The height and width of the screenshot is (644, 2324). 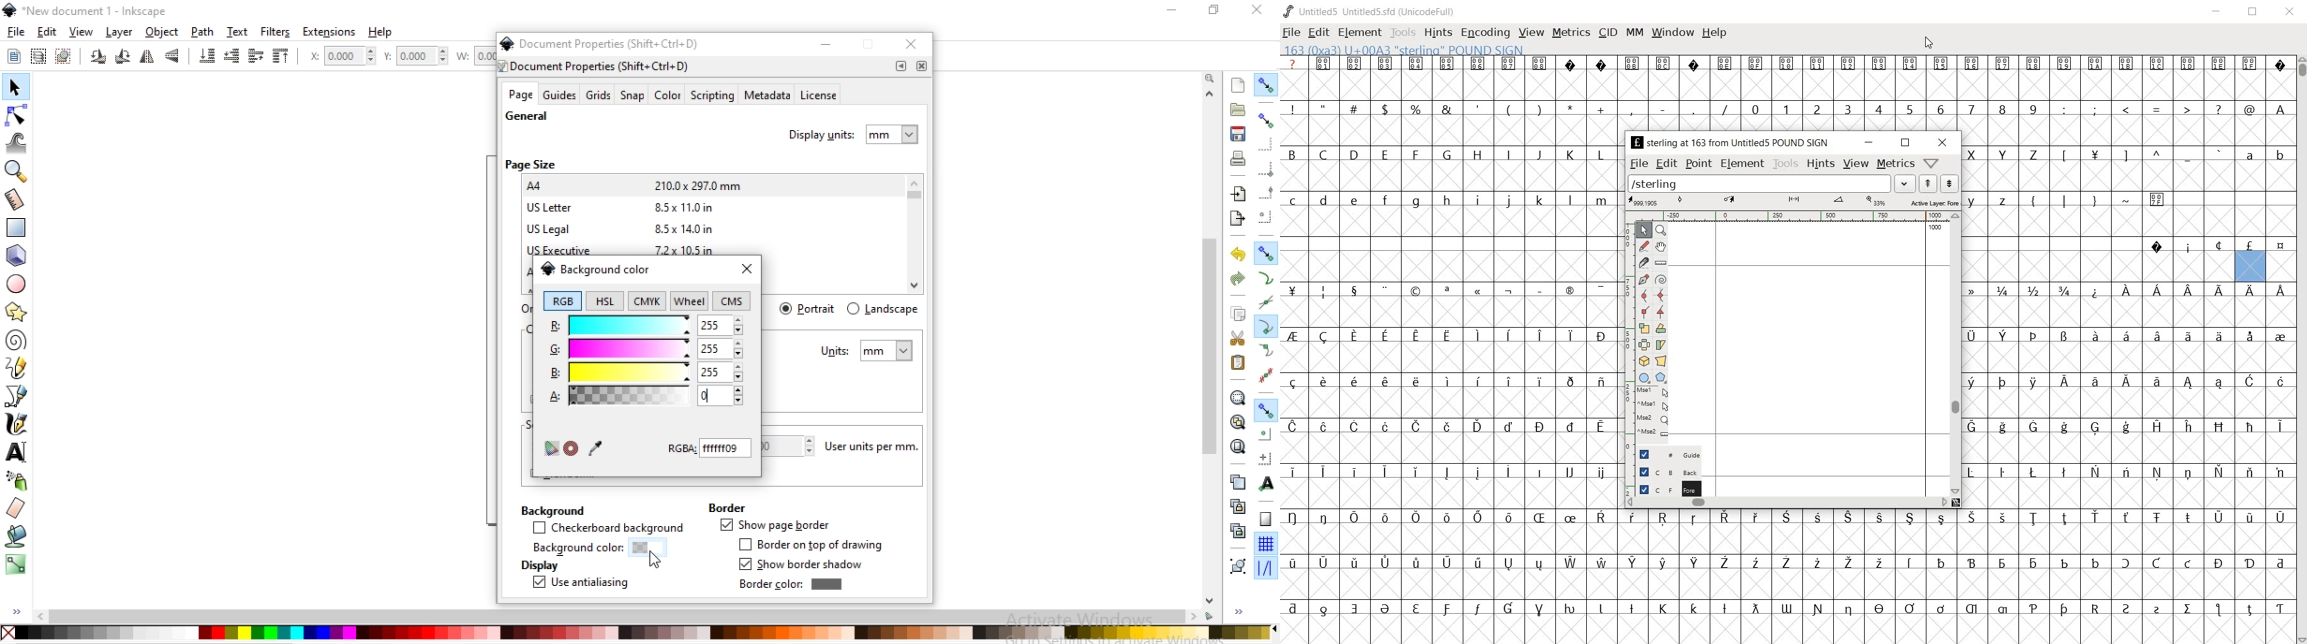 What do you see at coordinates (2189, 383) in the screenshot?
I see `Symbol` at bounding box center [2189, 383].